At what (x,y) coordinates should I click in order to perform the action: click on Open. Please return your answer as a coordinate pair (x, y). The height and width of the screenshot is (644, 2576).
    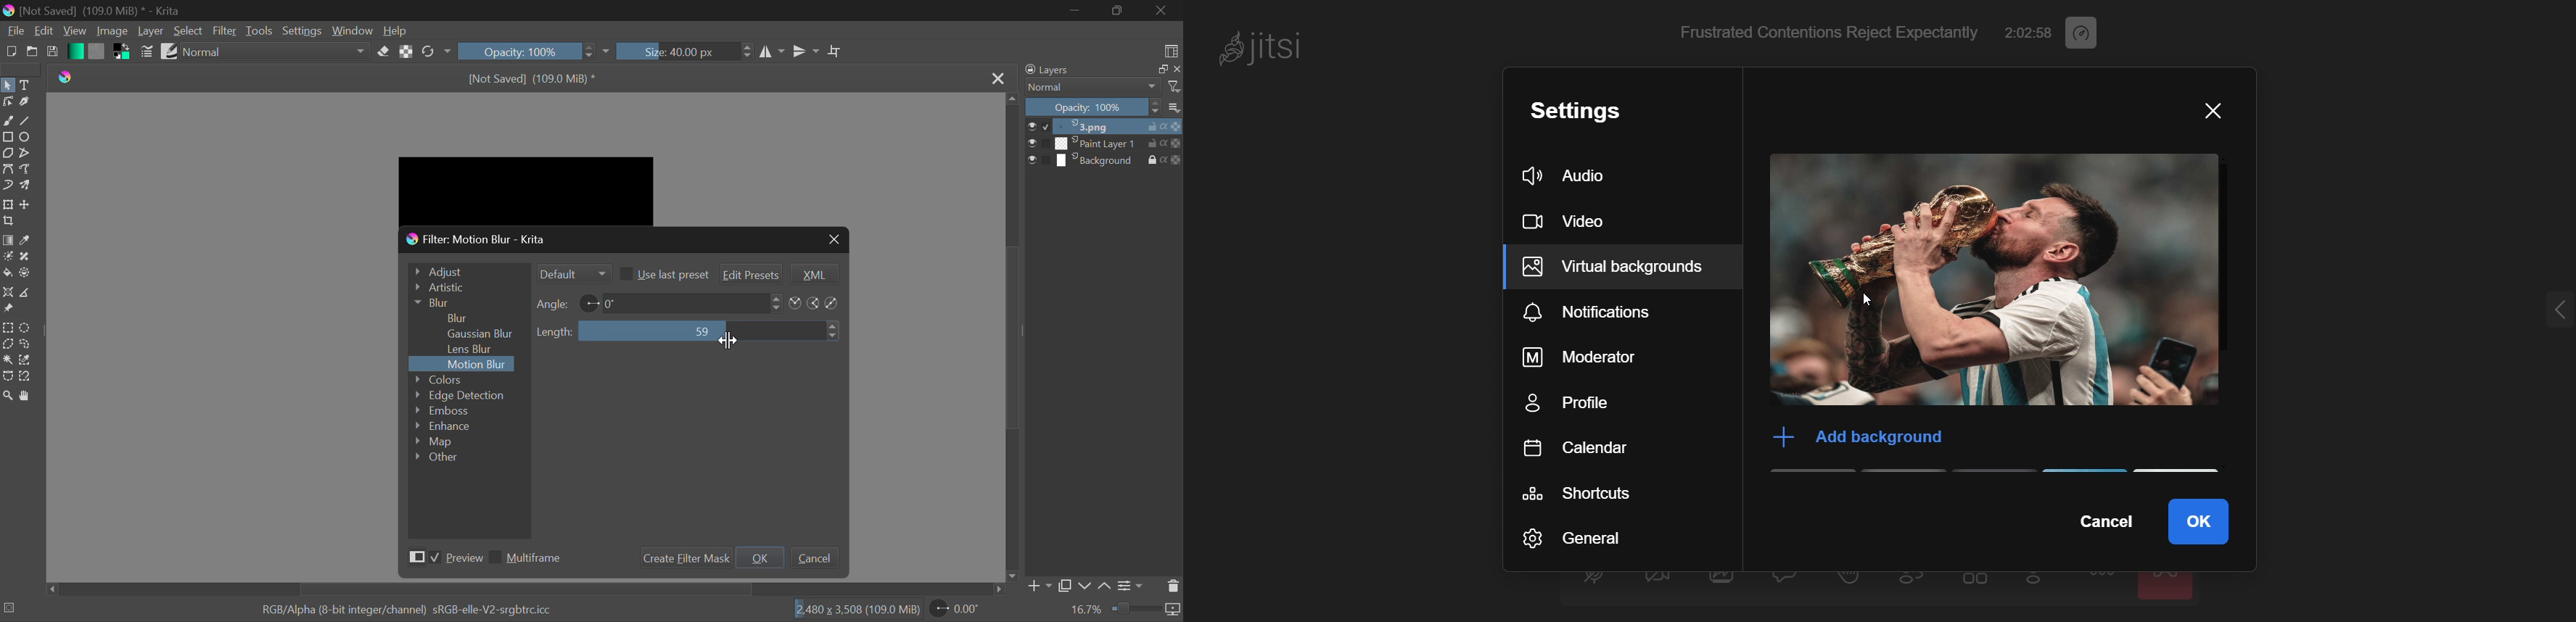
    Looking at the image, I should click on (31, 53).